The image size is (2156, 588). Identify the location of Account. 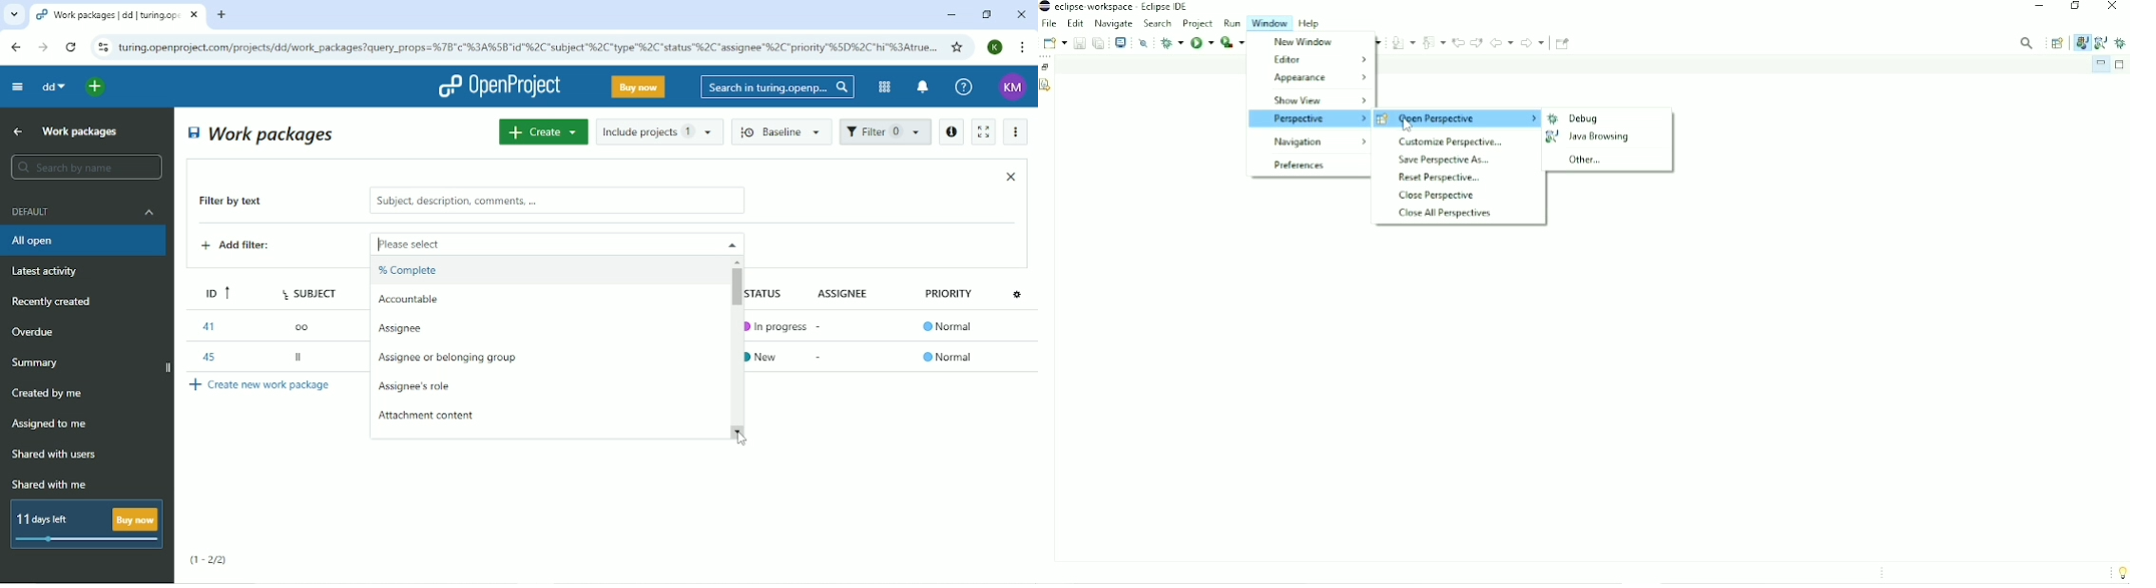
(997, 47).